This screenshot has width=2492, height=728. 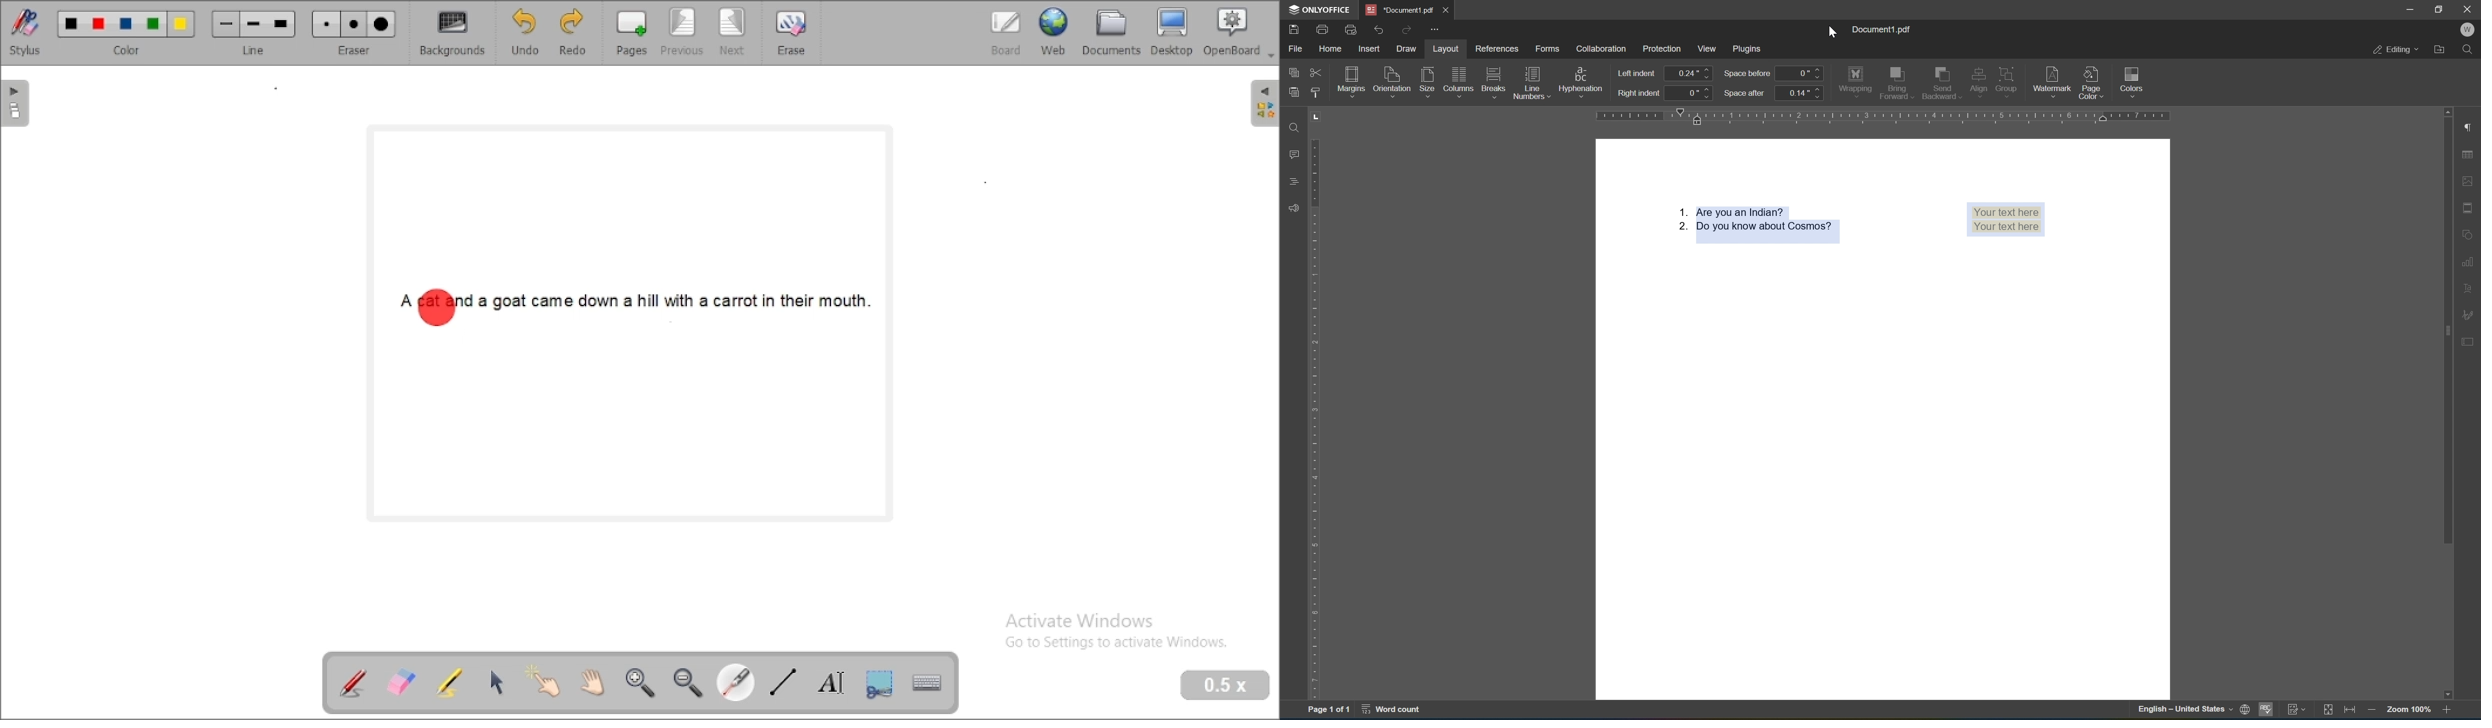 What do you see at coordinates (1054, 32) in the screenshot?
I see `web` at bounding box center [1054, 32].